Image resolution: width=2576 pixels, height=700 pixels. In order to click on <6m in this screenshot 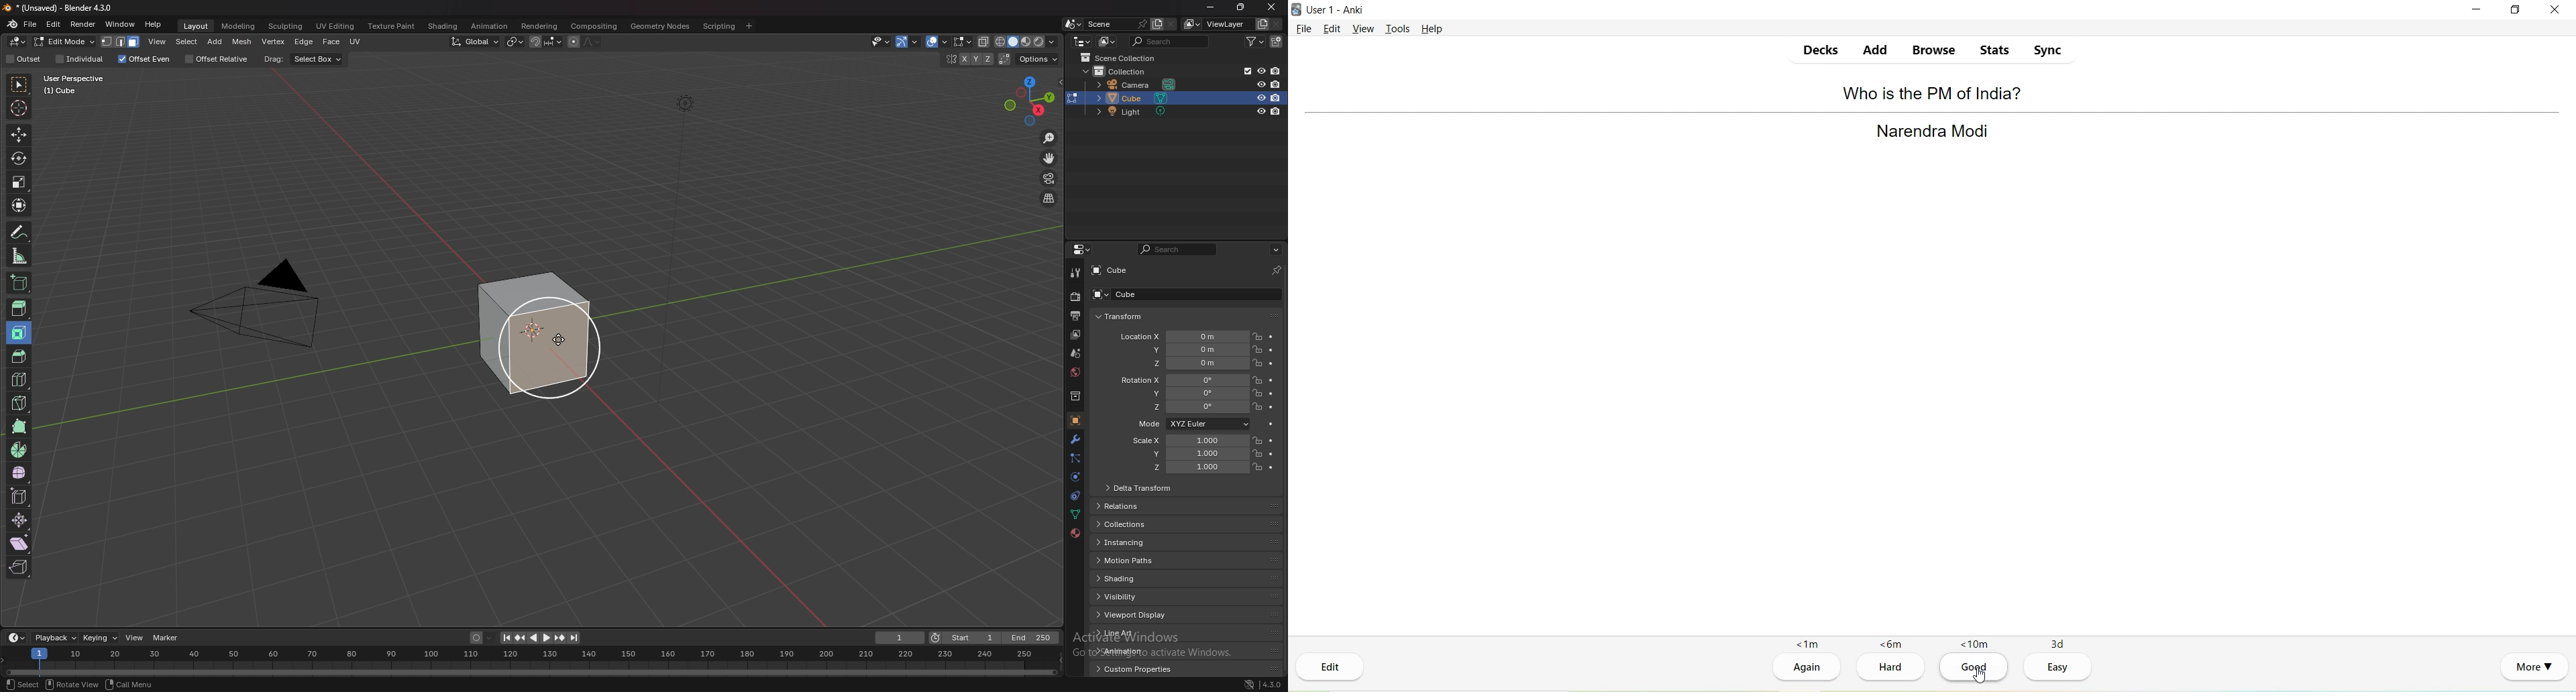, I will do `click(1892, 643)`.